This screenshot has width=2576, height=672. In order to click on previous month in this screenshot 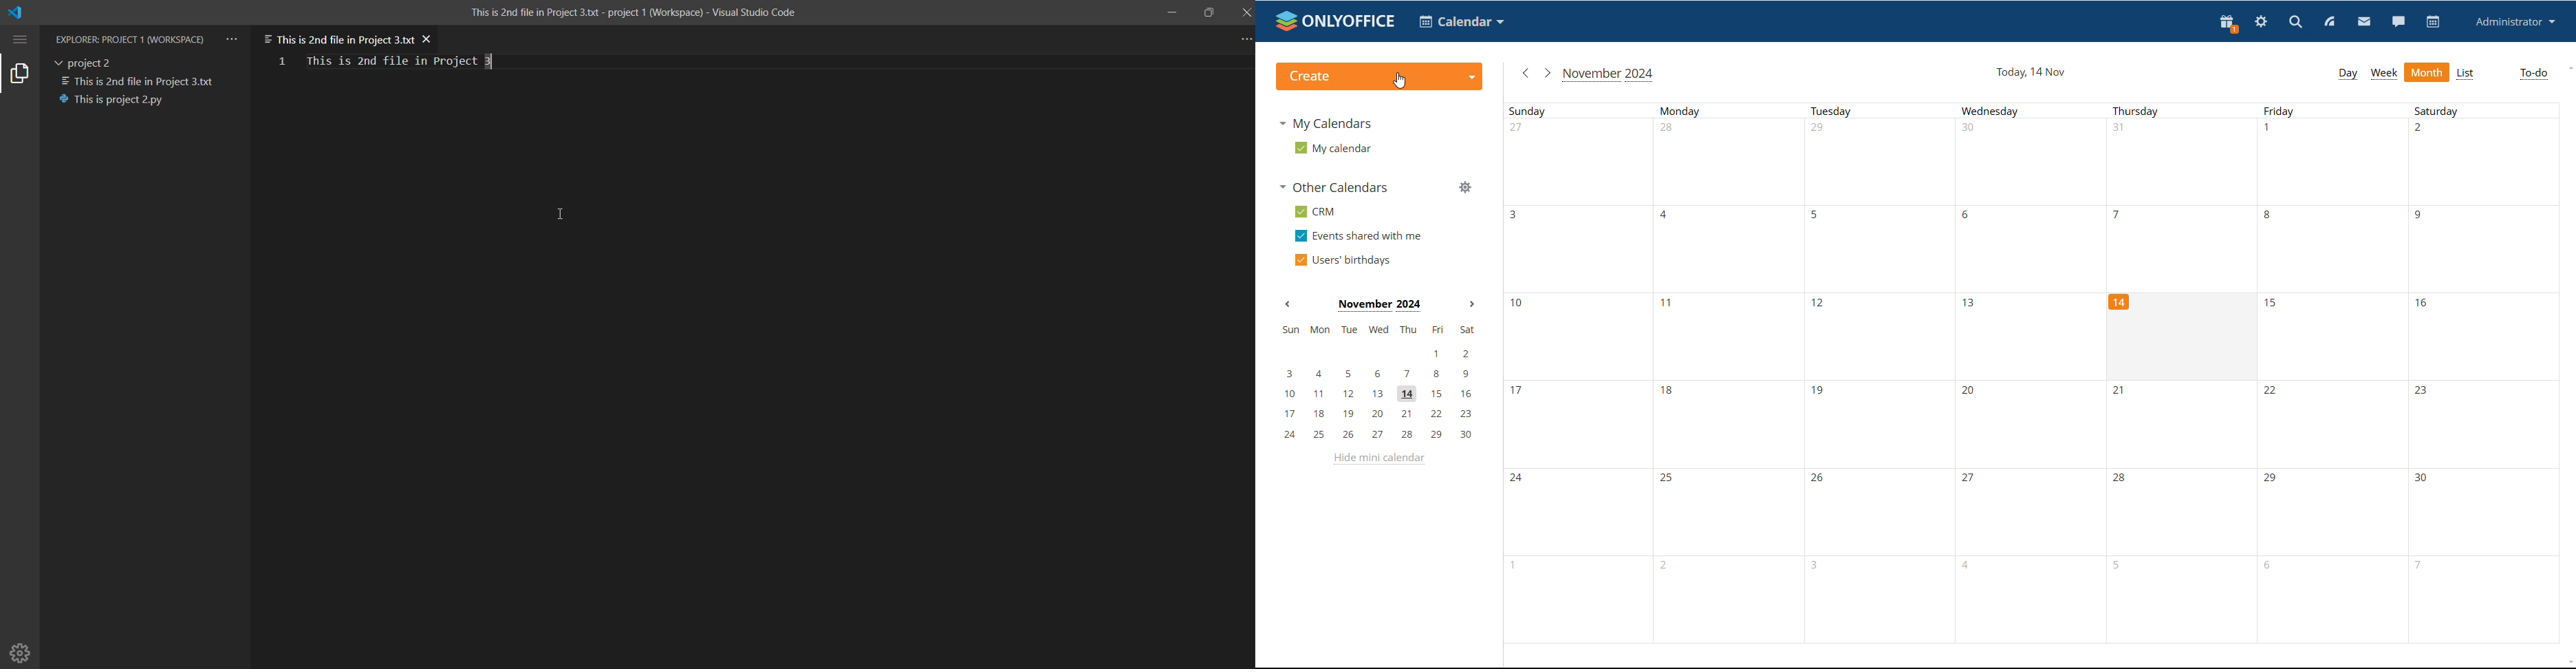, I will do `click(1287, 303)`.